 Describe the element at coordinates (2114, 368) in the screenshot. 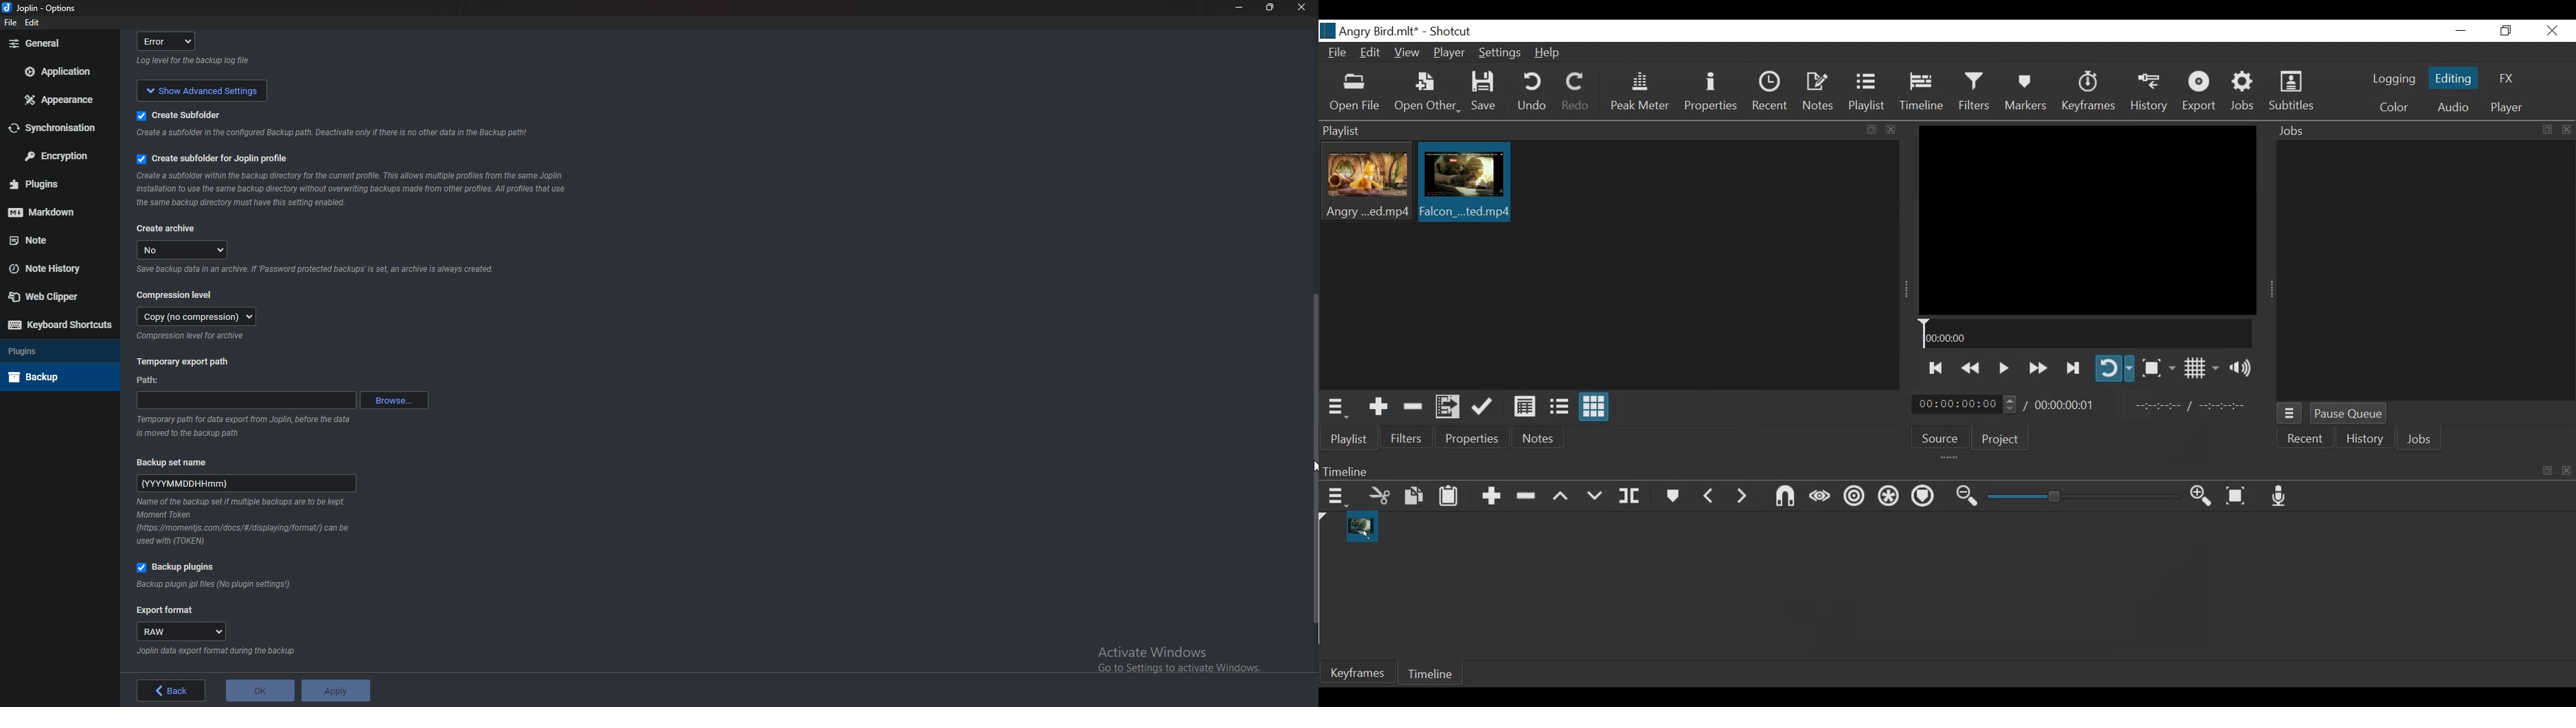

I see `Toggle player looping` at that location.